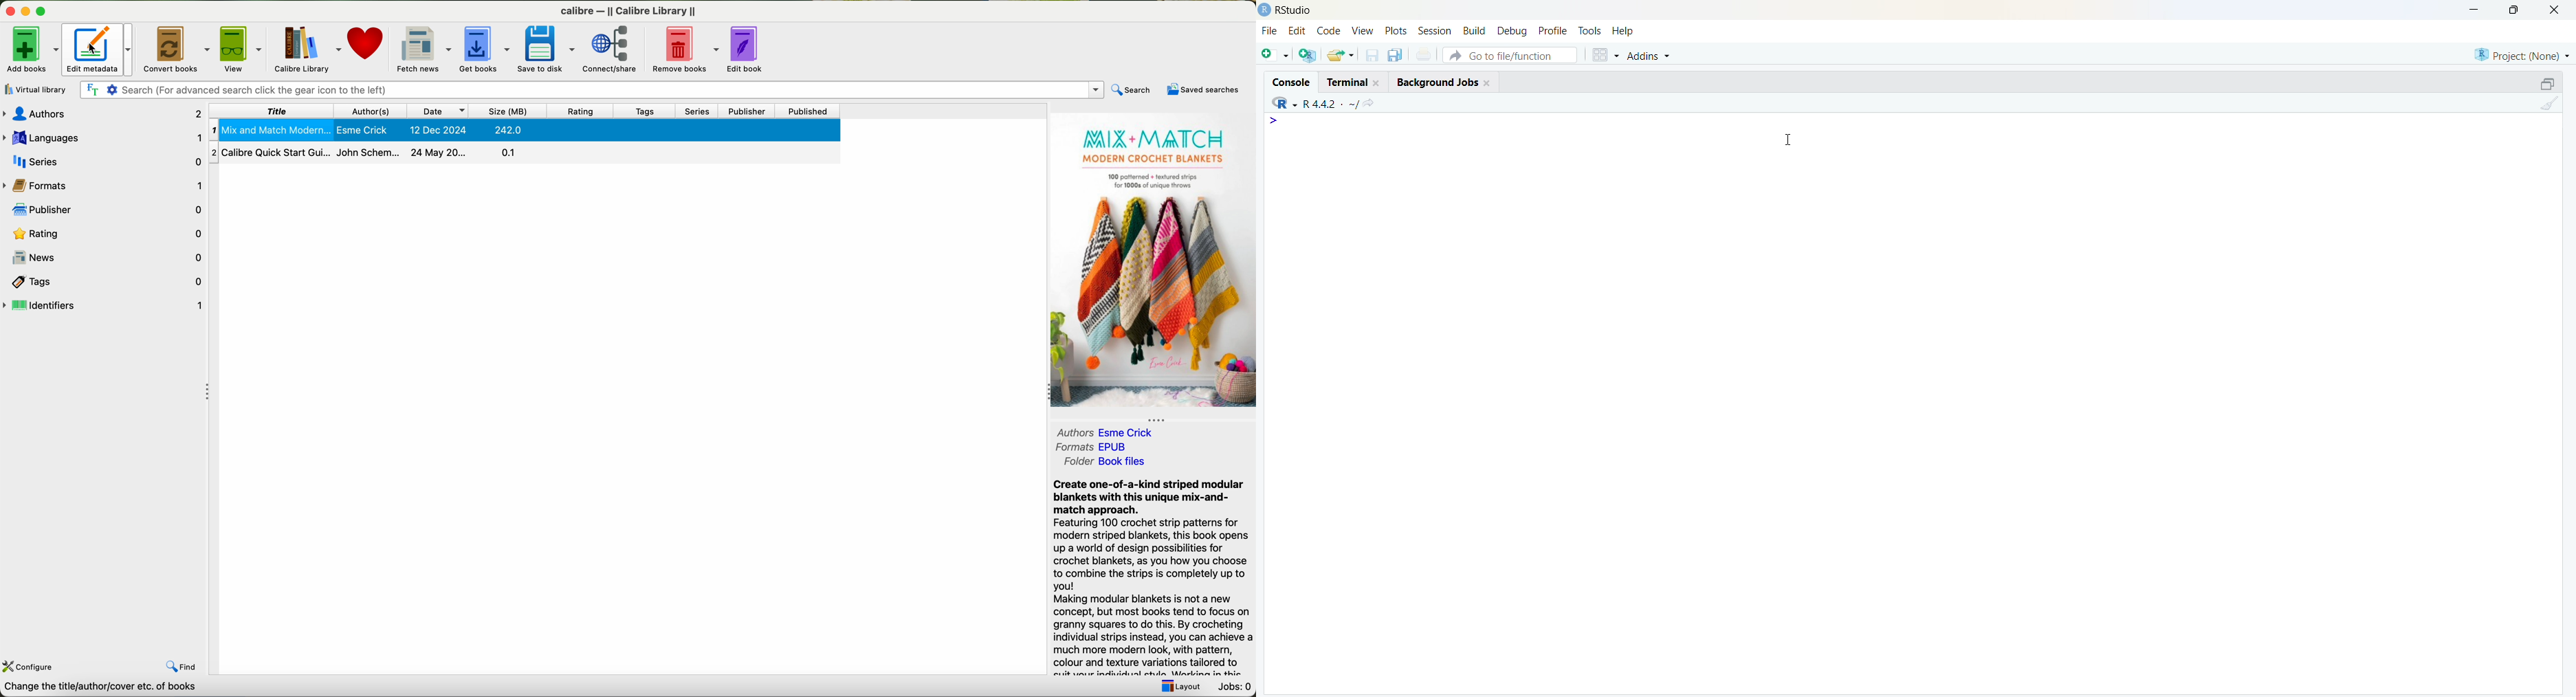 The image size is (2576, 700). I want to click on R, so click(1284, 102).